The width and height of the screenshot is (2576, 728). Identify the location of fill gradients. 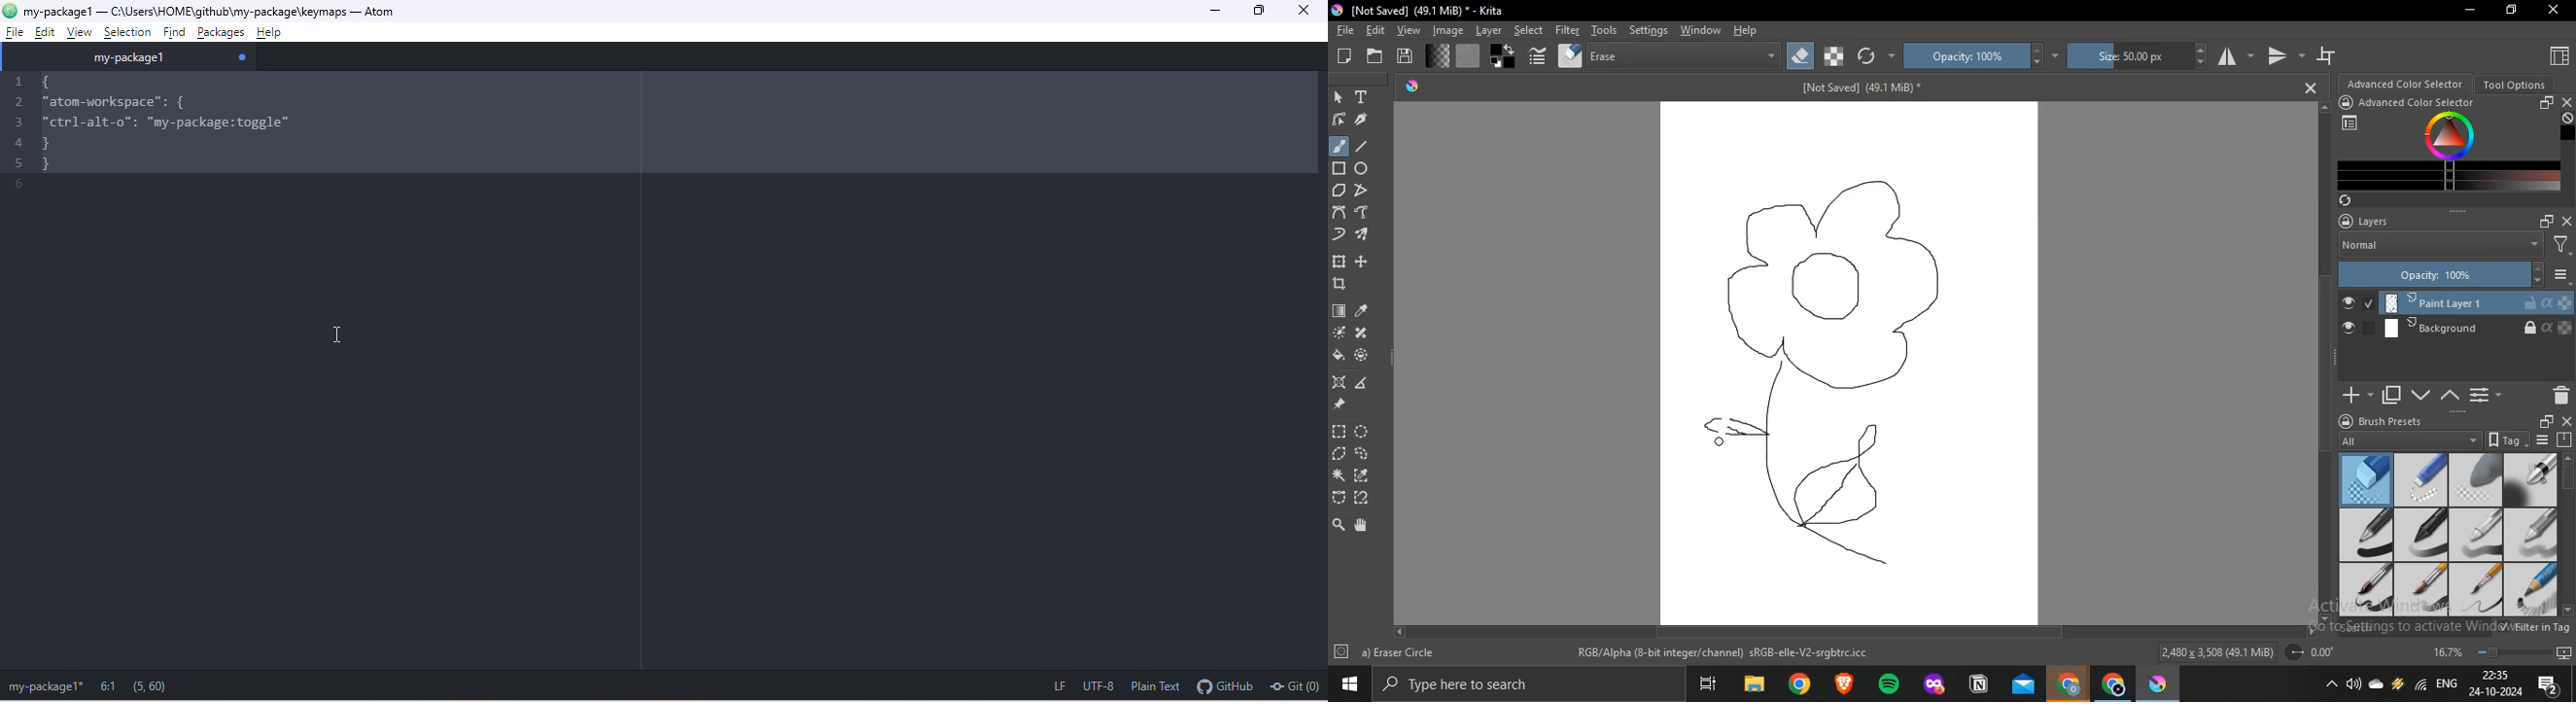
(1439, 57).